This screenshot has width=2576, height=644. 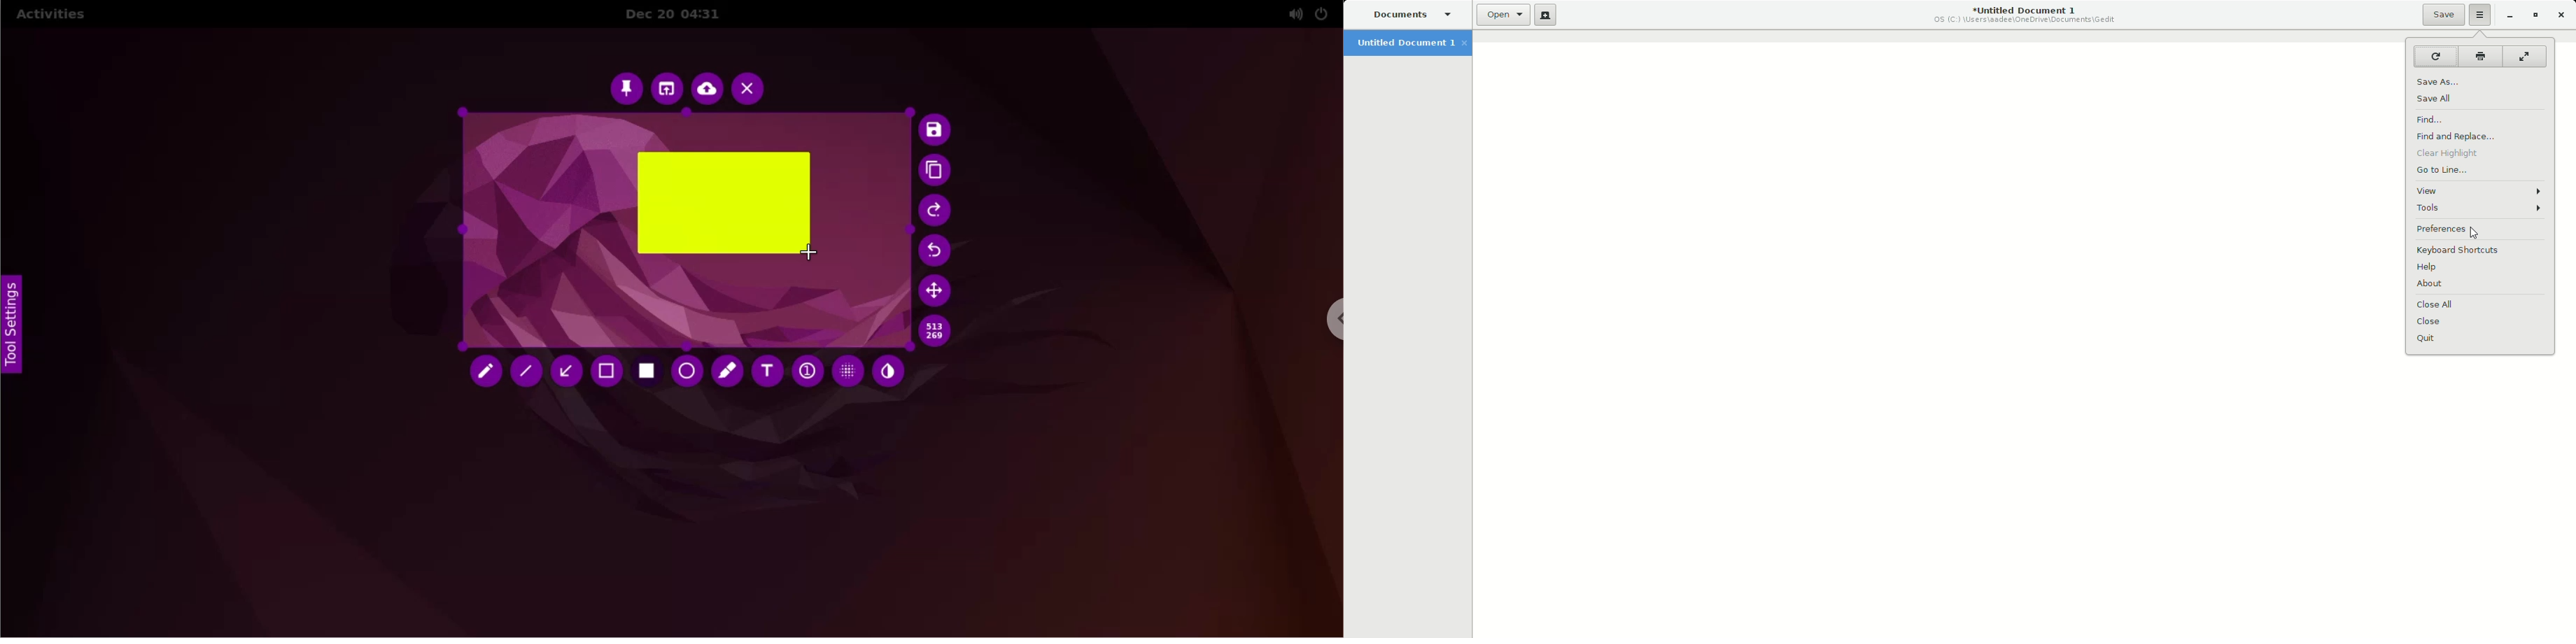 What do you see at coordinates (2535, 15) in the screenshot?
I see `Restore` at bounding box center [2535, 15].